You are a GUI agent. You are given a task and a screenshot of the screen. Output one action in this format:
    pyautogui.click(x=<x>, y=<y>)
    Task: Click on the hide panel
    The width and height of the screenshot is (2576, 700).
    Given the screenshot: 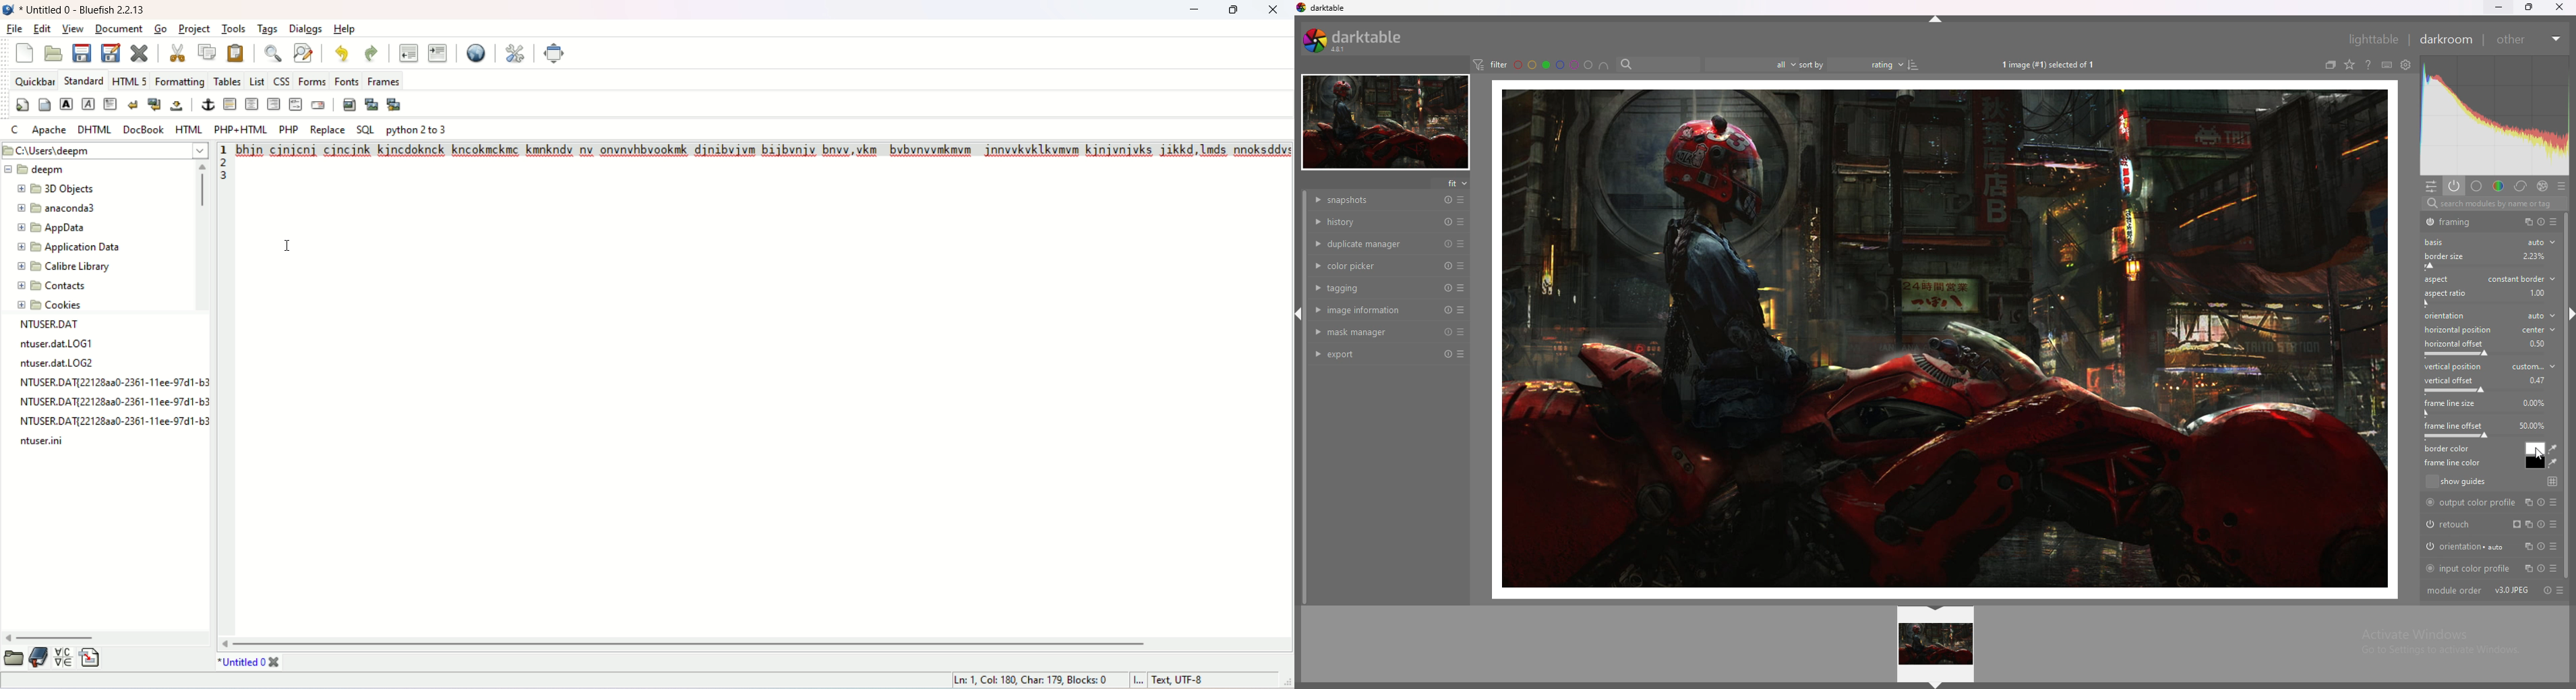 What is the action you would take?
    pyautogui.click(x=1937, y=21)
    